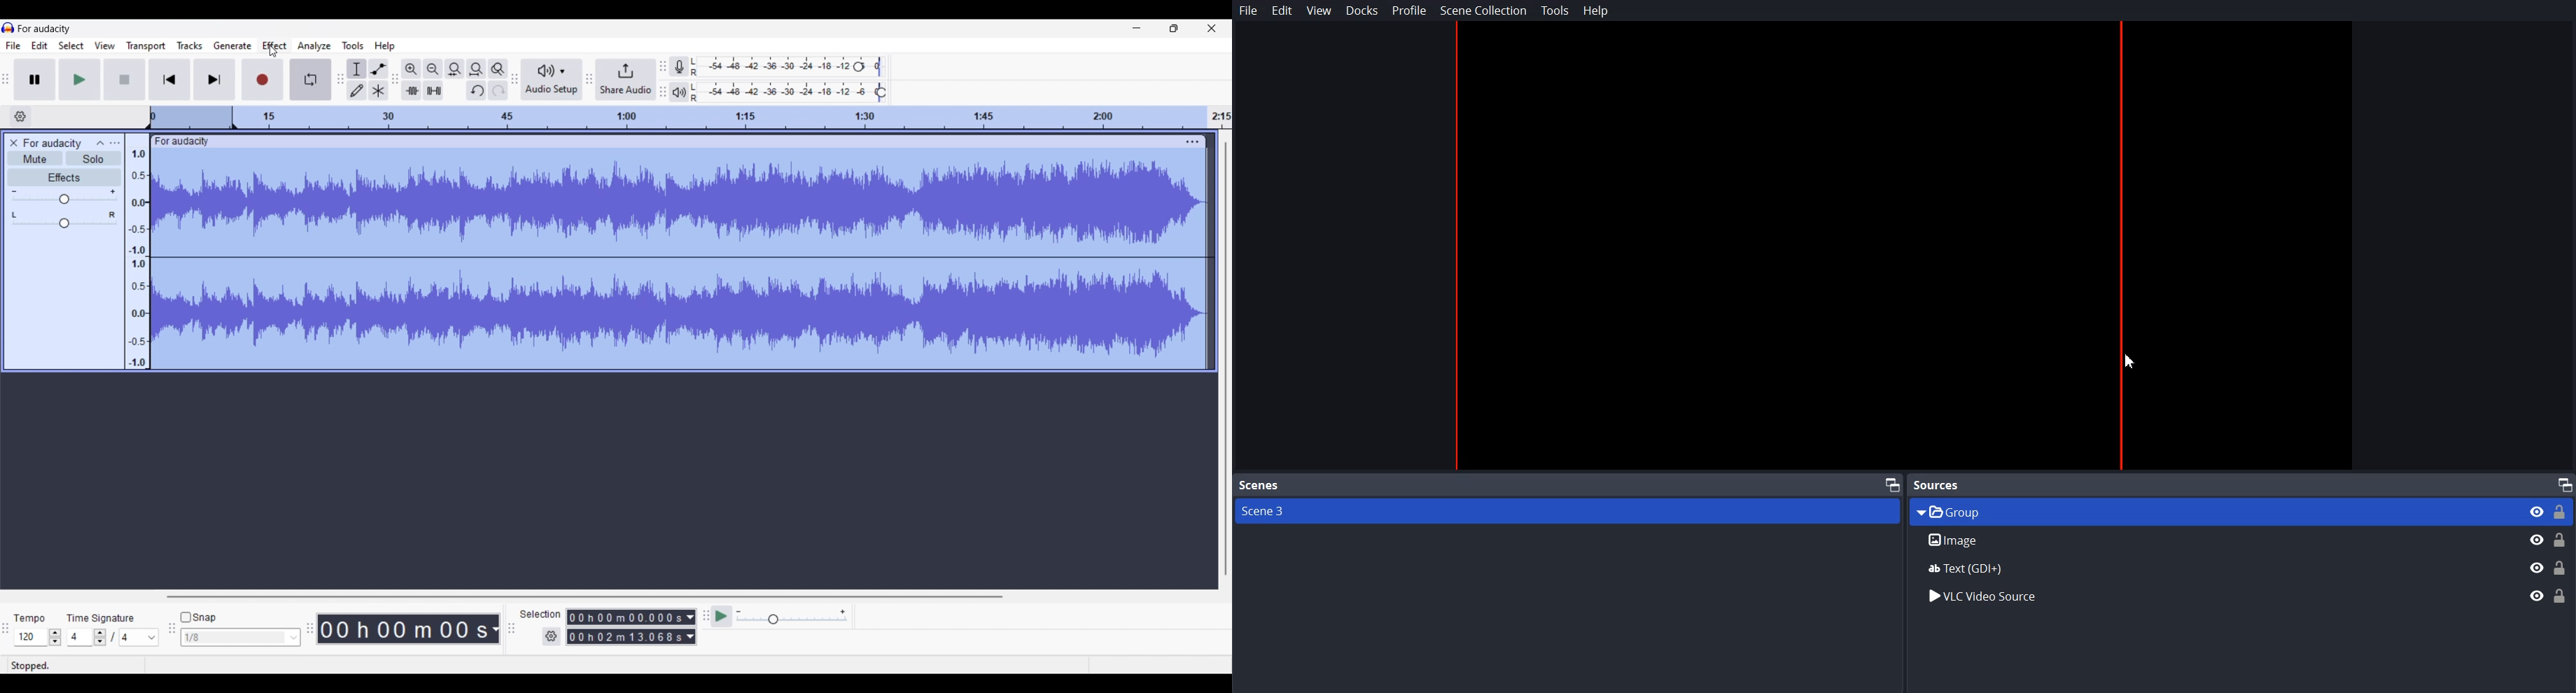  Describe the element at coordinates (2565, 484) in the screenshot. I see `Maximize` at that location.